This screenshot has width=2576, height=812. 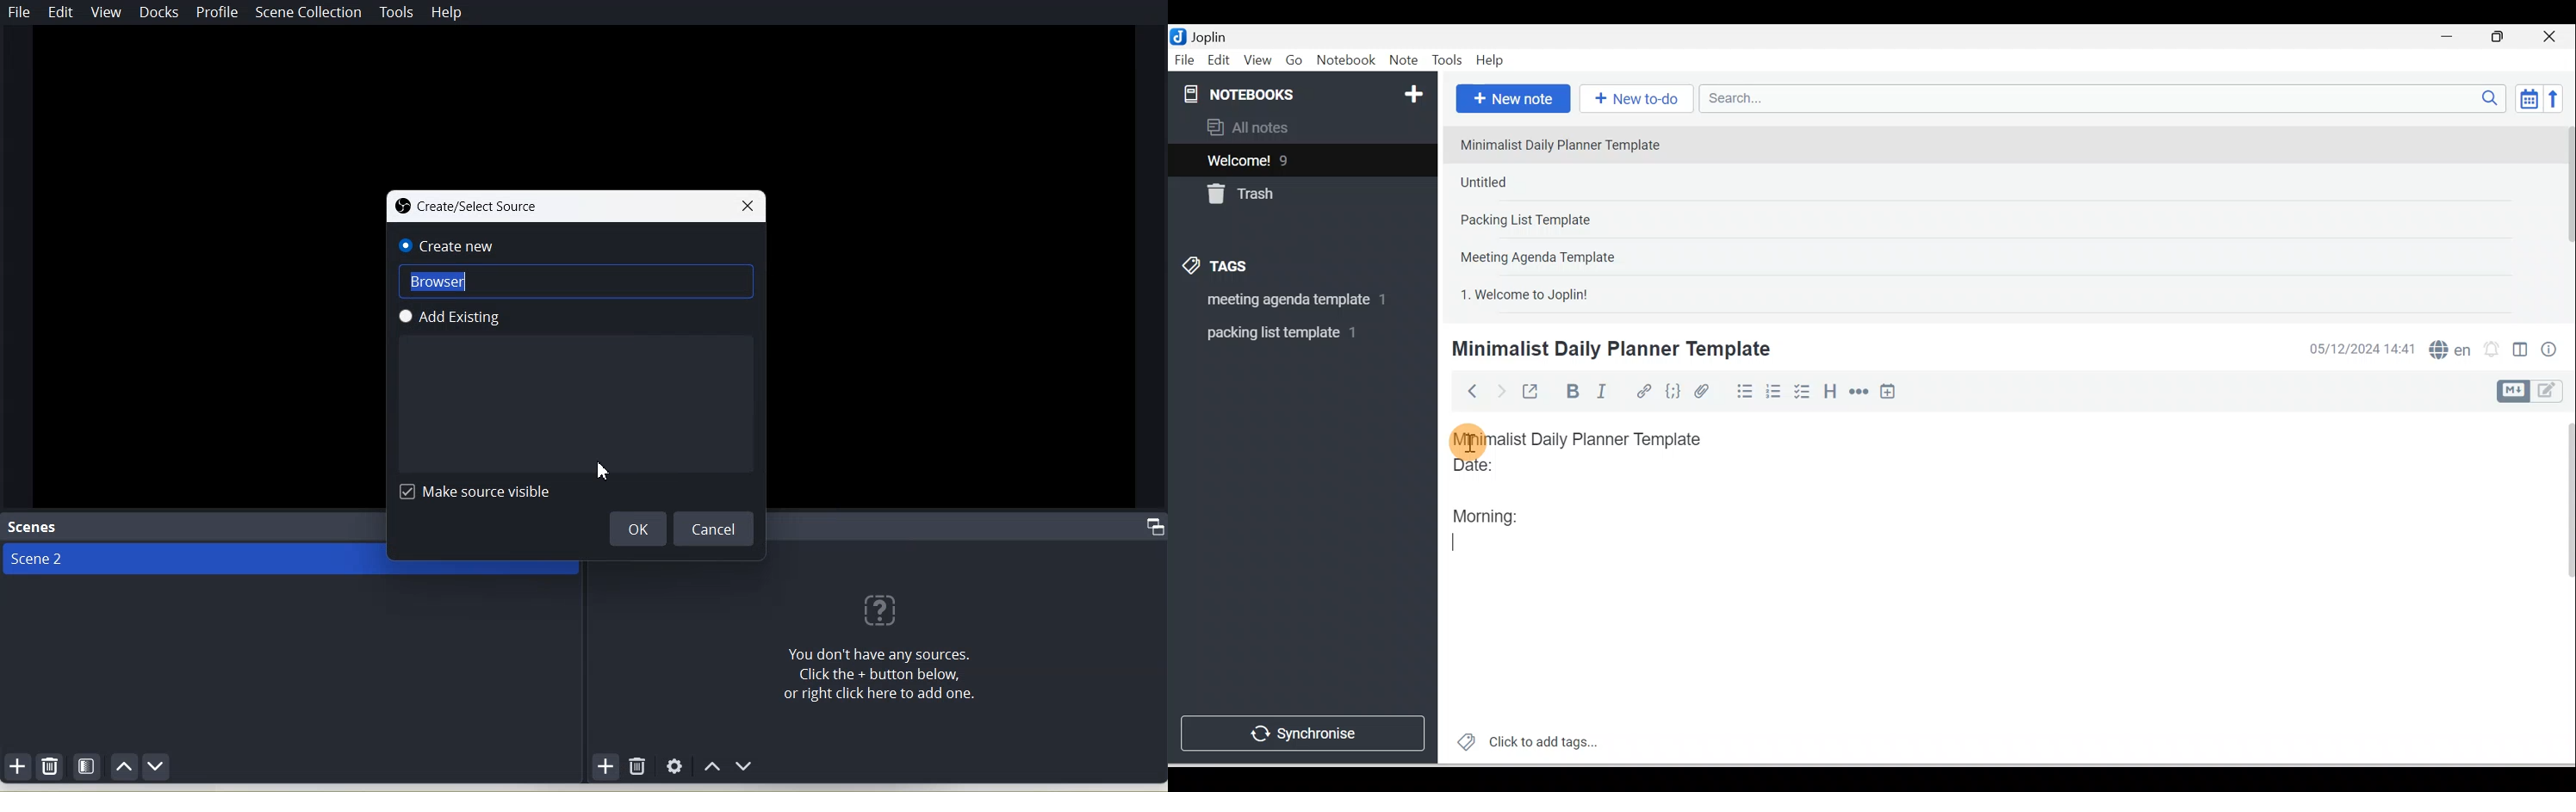 What do you see at coordinates (874, 640) in the screenshot?
I see `You don't have any sources.
Click the + button below,
or right click here to add one.` at bounding box center [874, 640].